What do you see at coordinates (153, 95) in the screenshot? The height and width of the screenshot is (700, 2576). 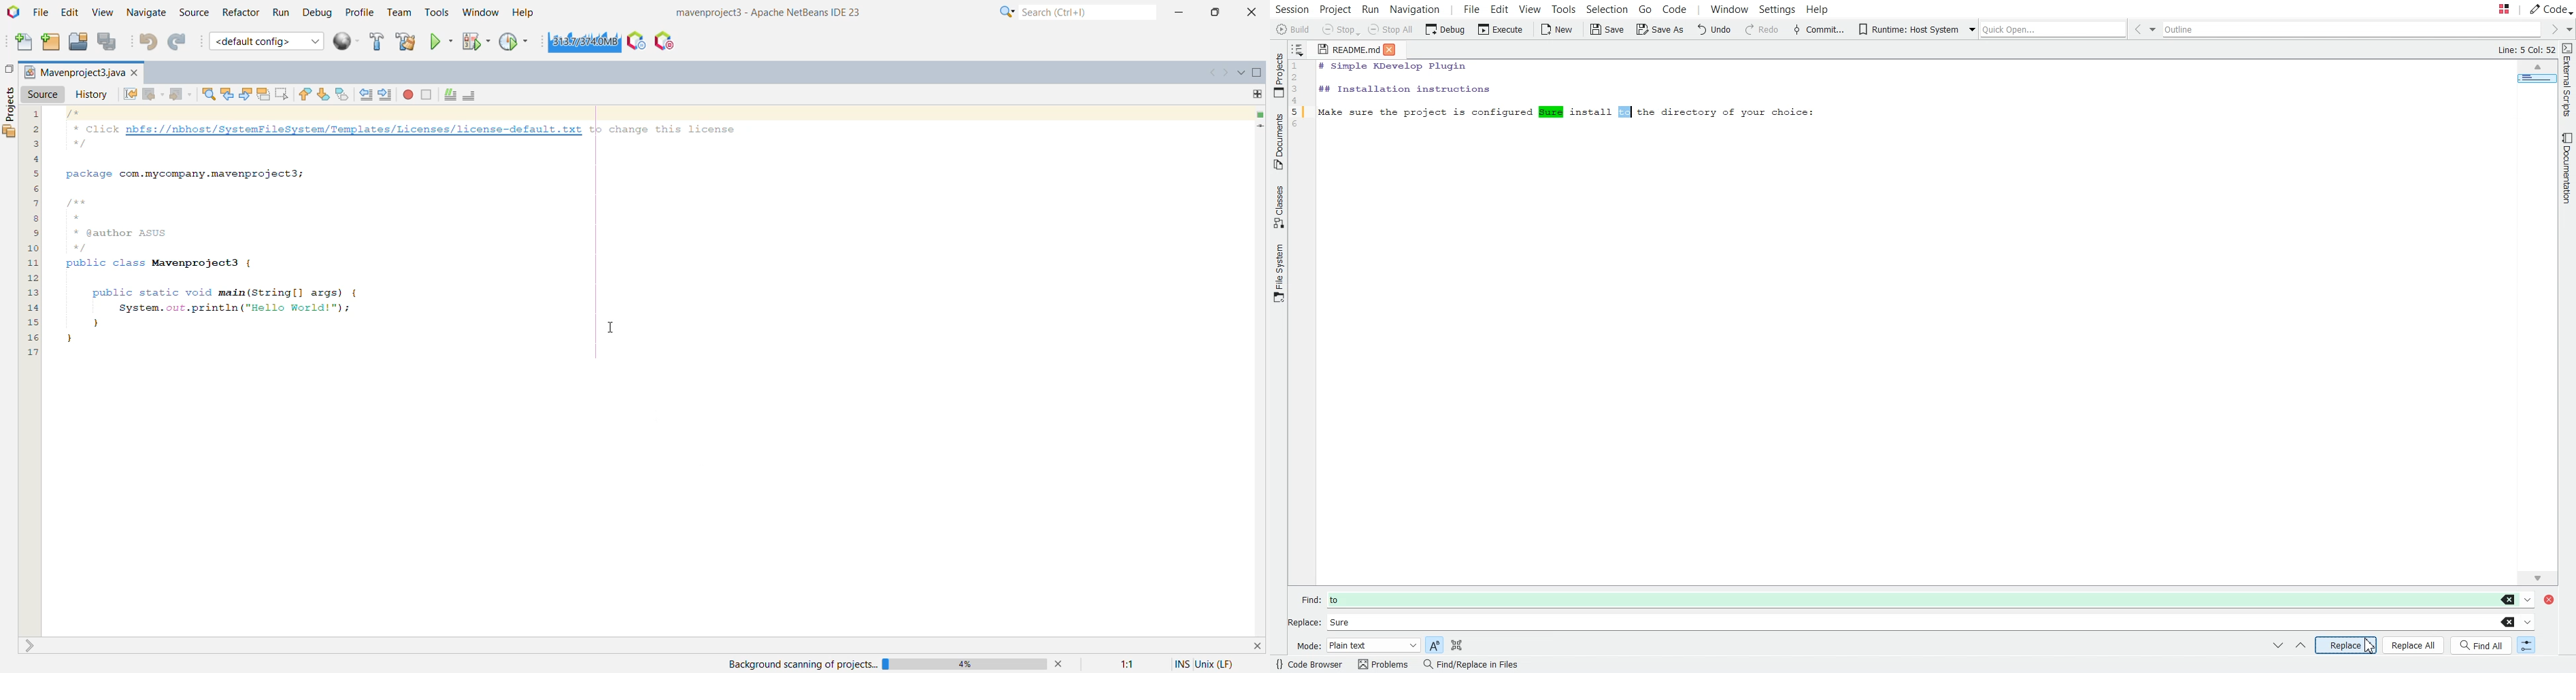 I see `Backward` at bounding box center [153, 95].